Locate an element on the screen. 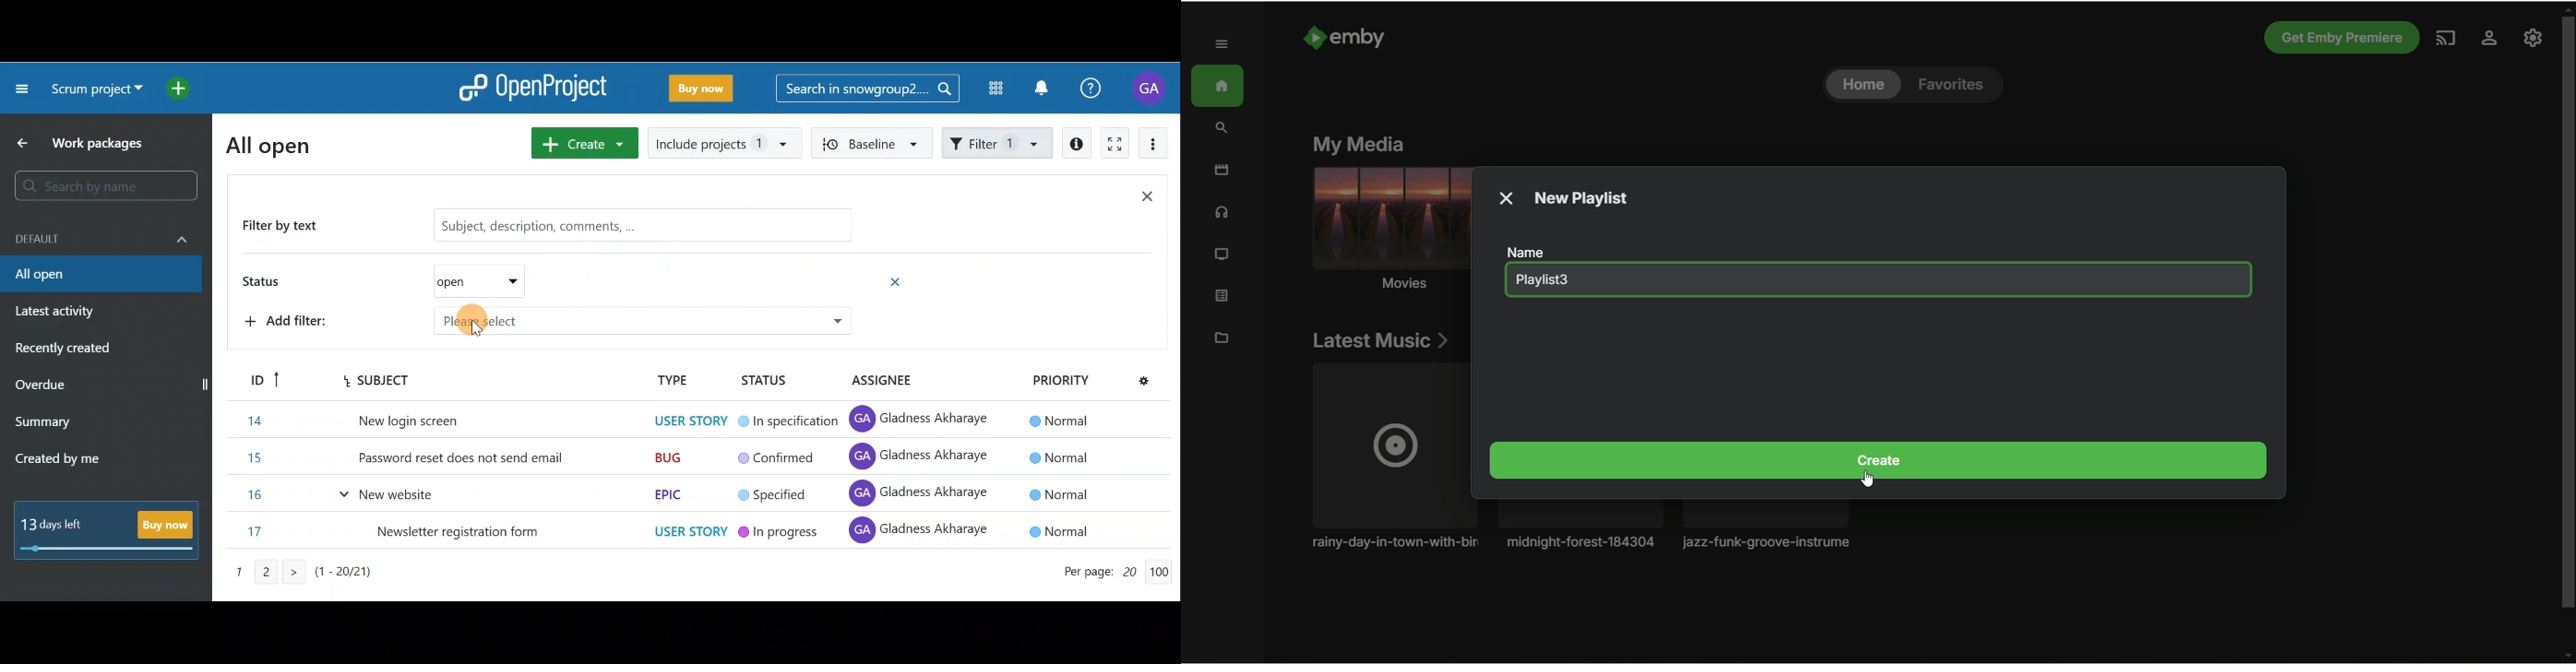  play on another device is located at coordinates (2444, 40).